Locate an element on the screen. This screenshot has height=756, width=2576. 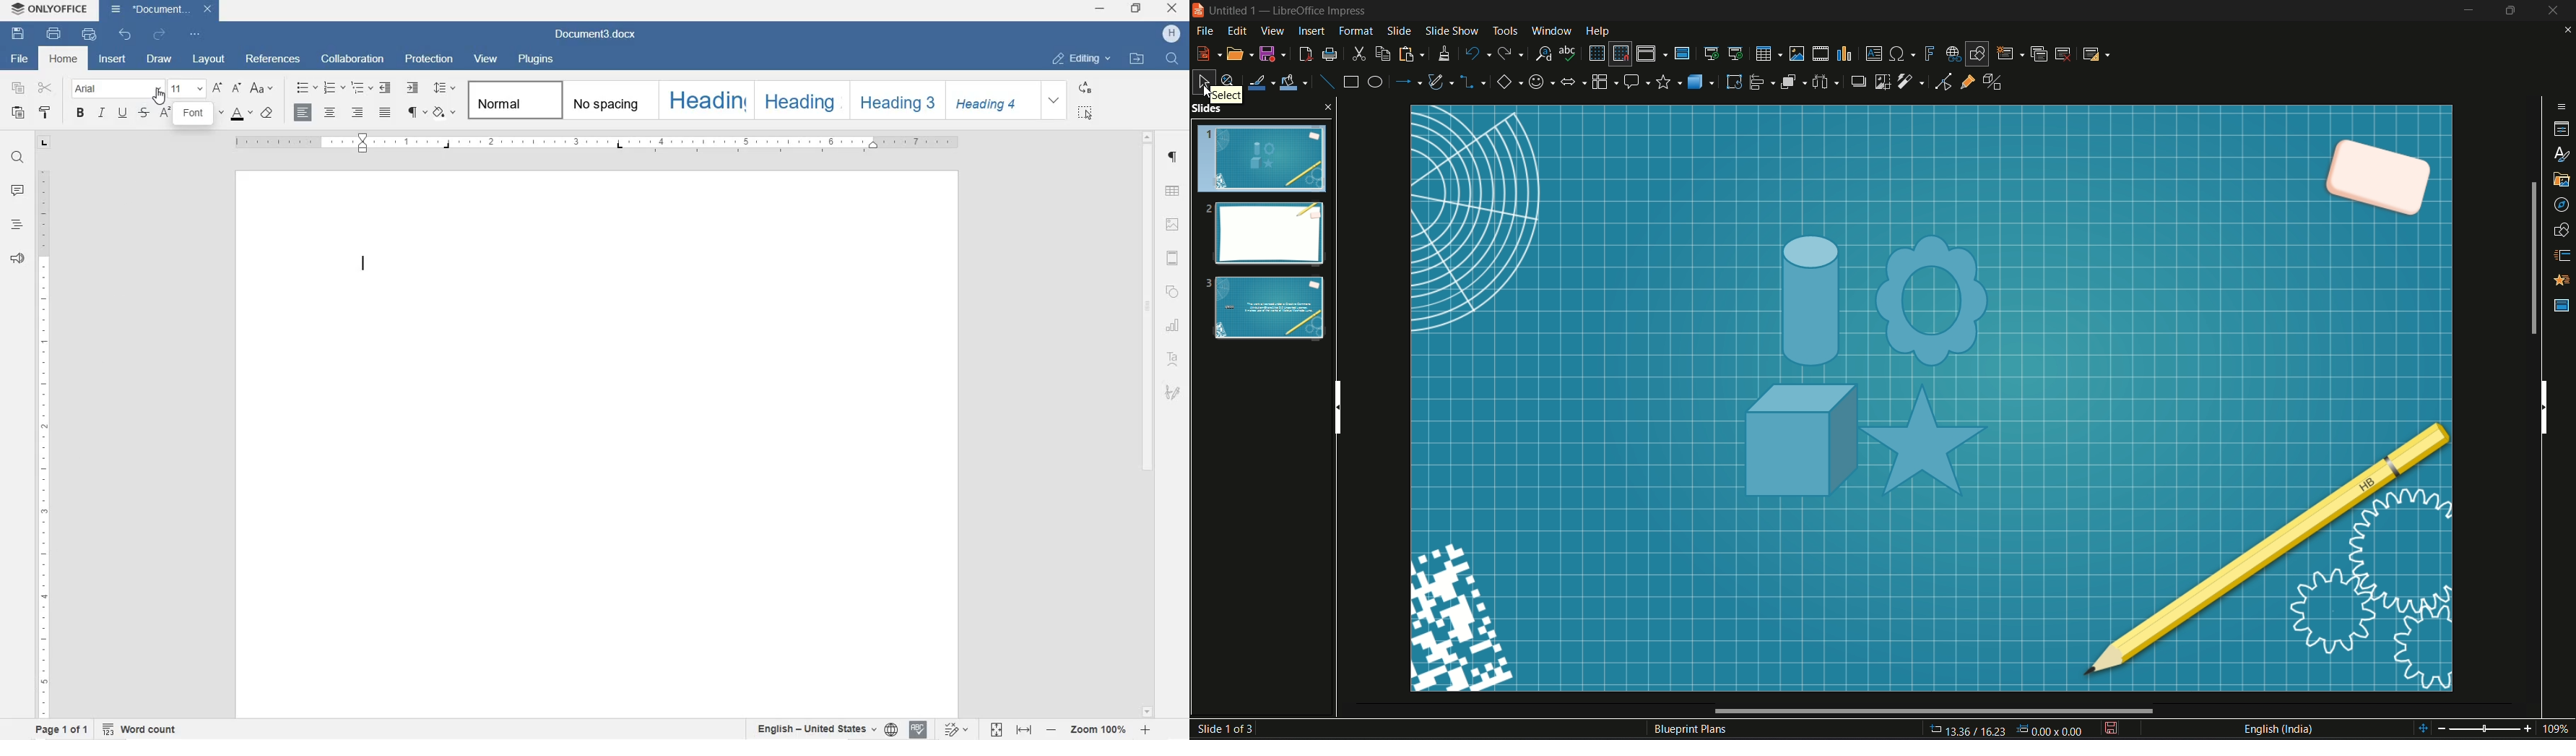
HEADERS & FOOTERS is located at coordinates (1173, 261).